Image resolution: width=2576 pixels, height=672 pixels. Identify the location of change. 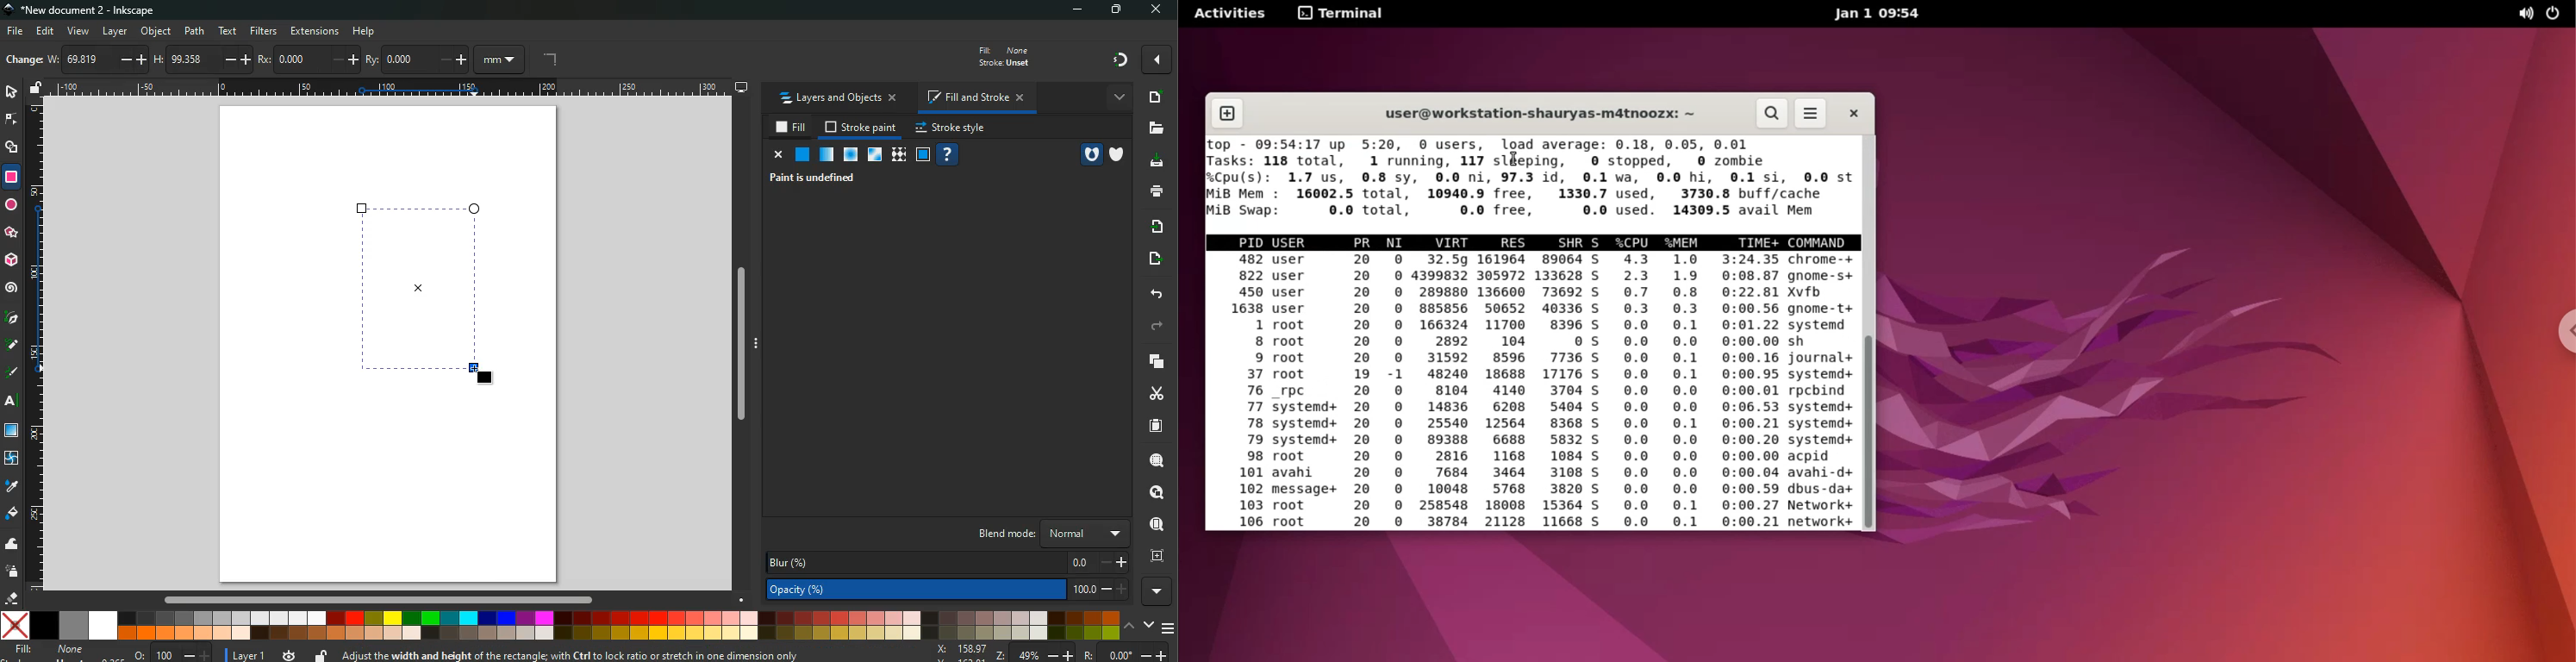
(23, 59).